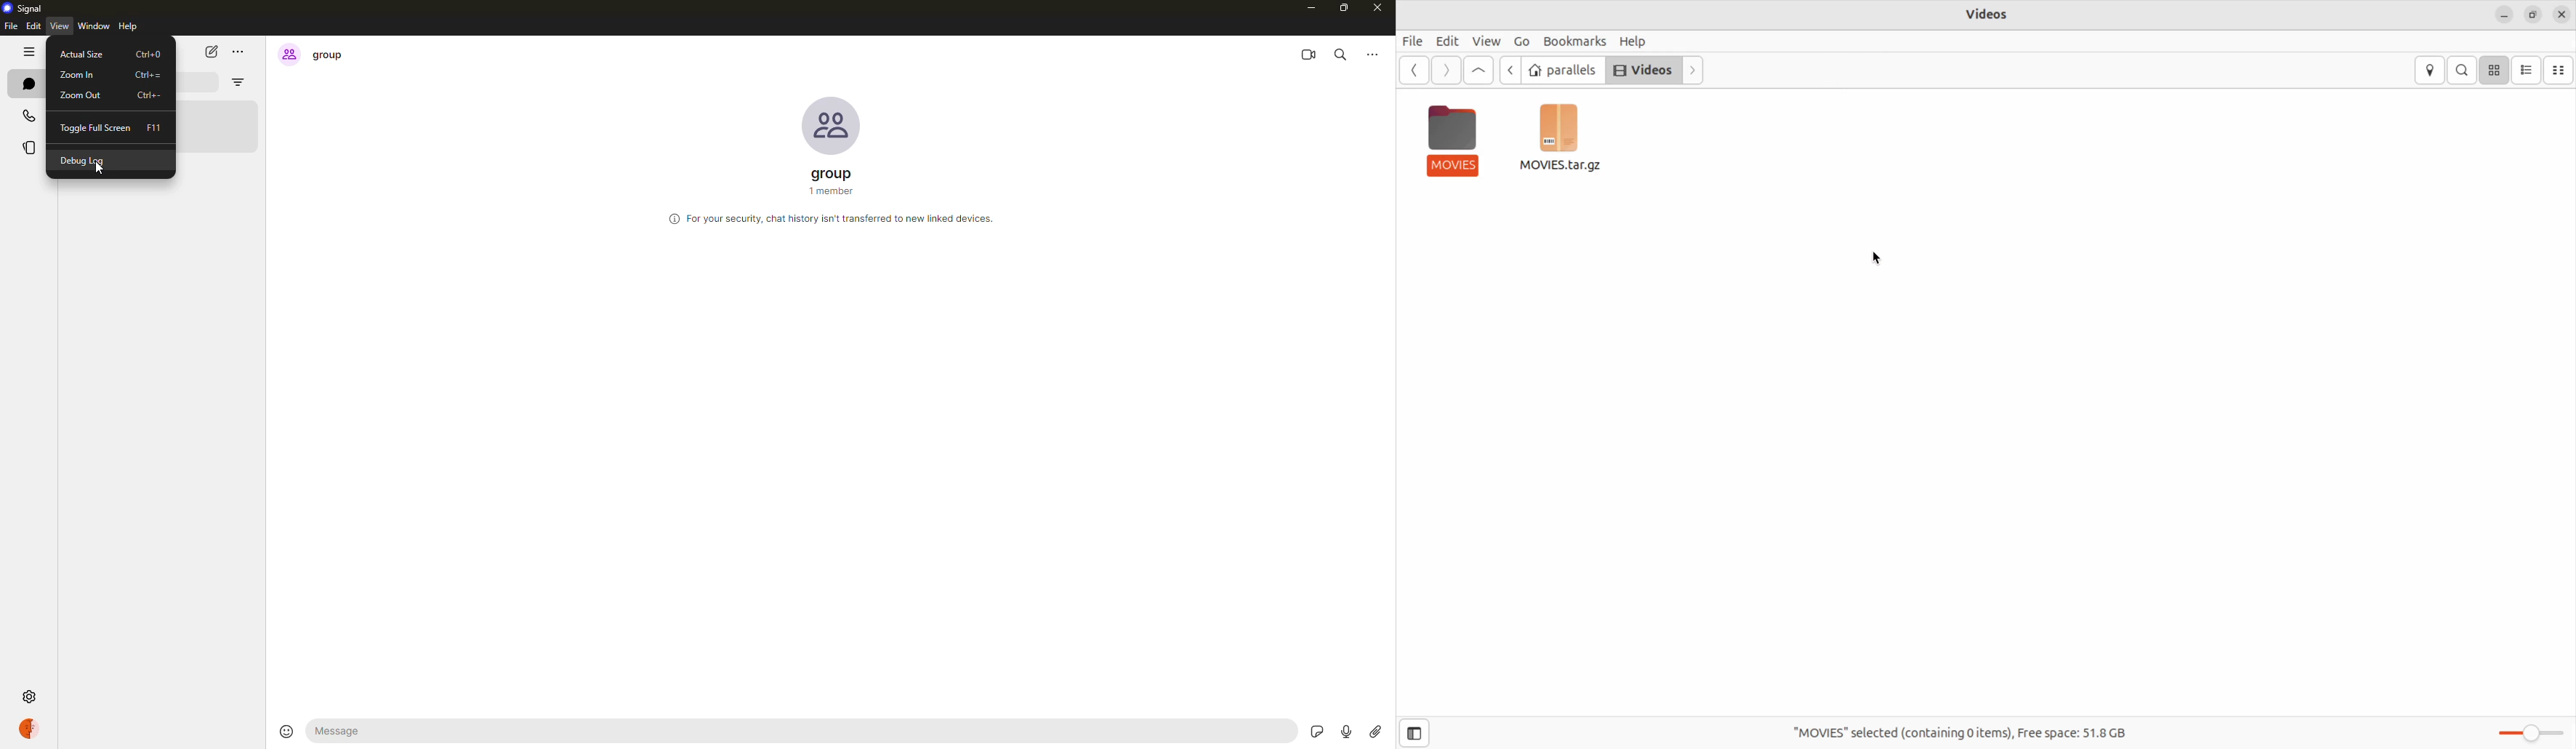  What do you see at coordinates (148, 74) in the screenshot?
I see `shortcut` at bounding box center [148, 74].